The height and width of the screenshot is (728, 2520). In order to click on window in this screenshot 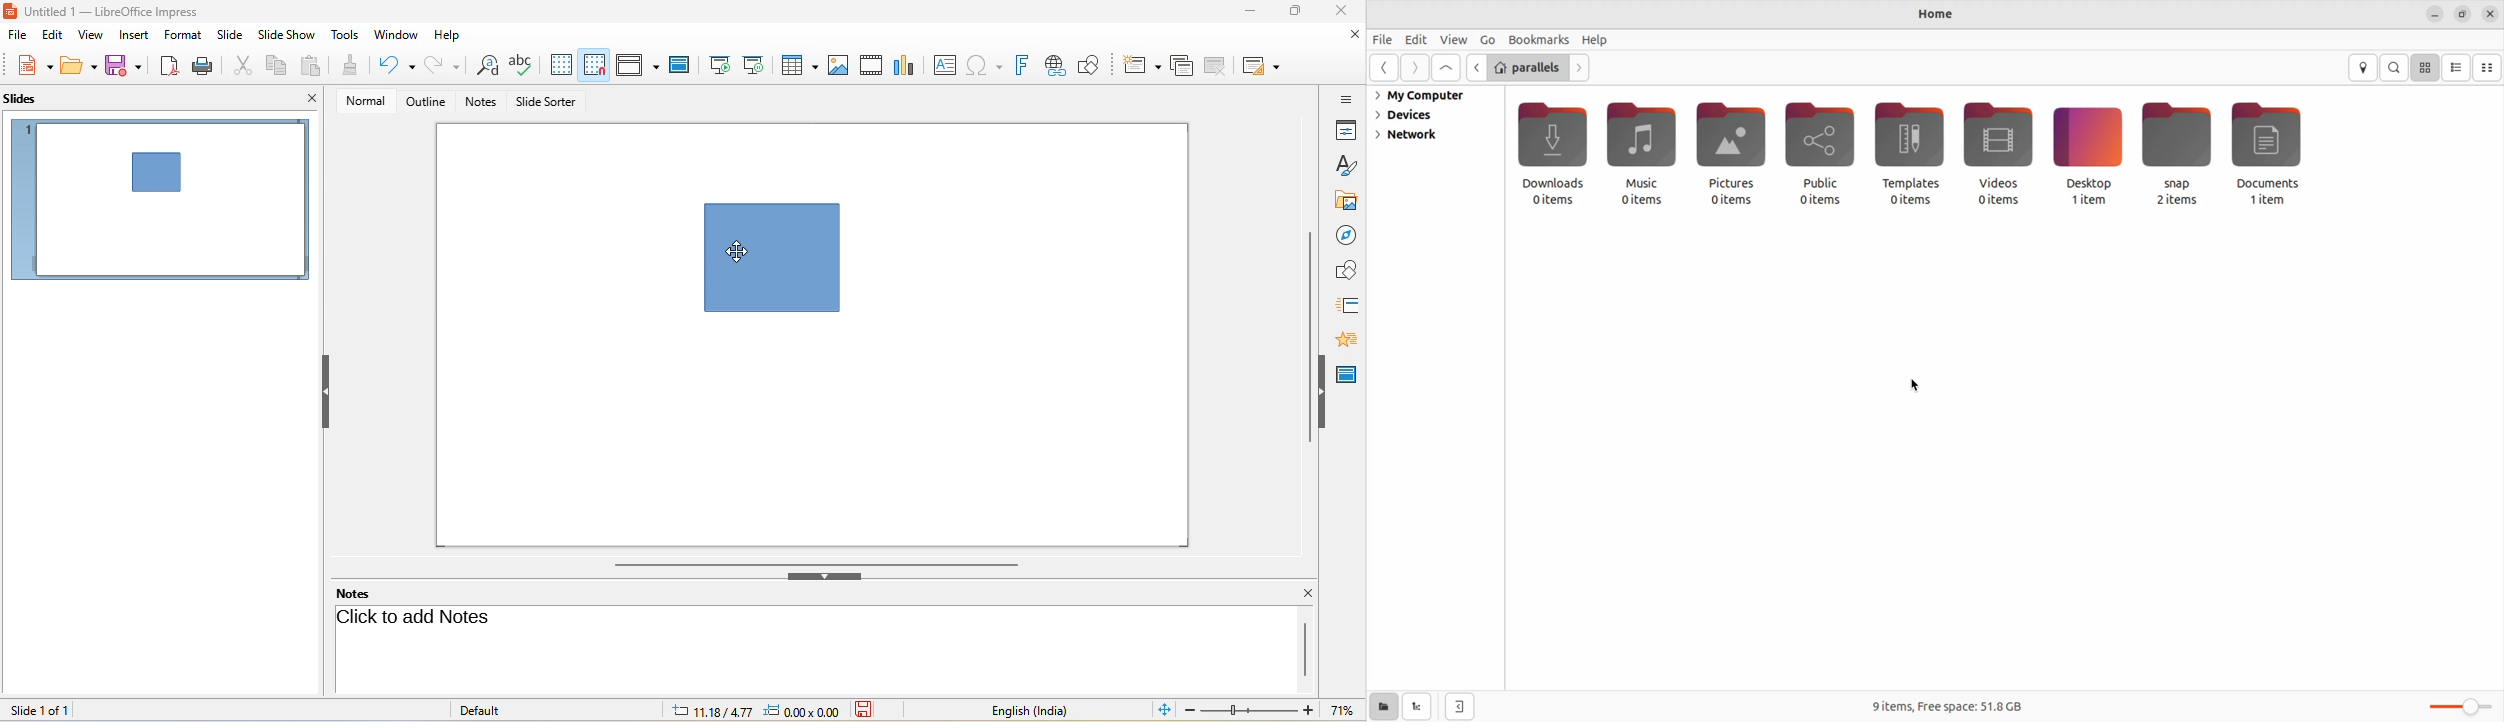, I will do `click(396, 34)`.